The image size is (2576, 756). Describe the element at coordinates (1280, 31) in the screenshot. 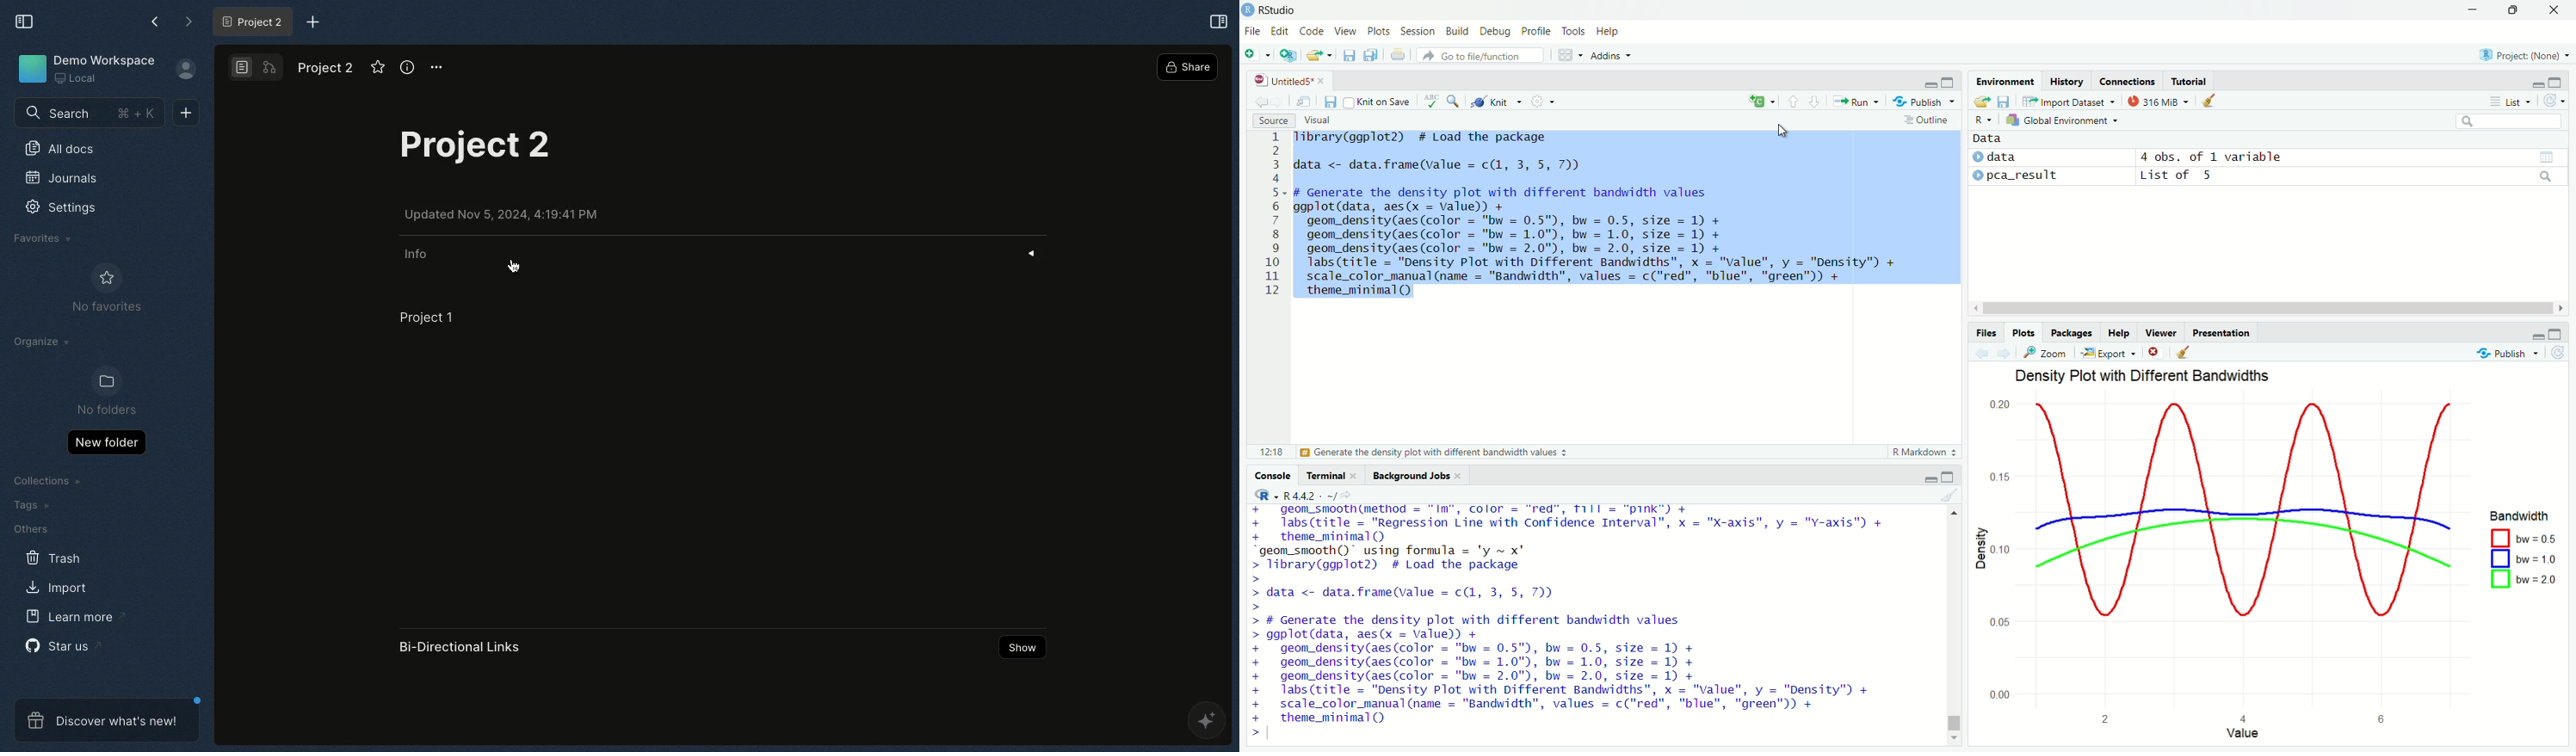

I see `Edit` at that location.